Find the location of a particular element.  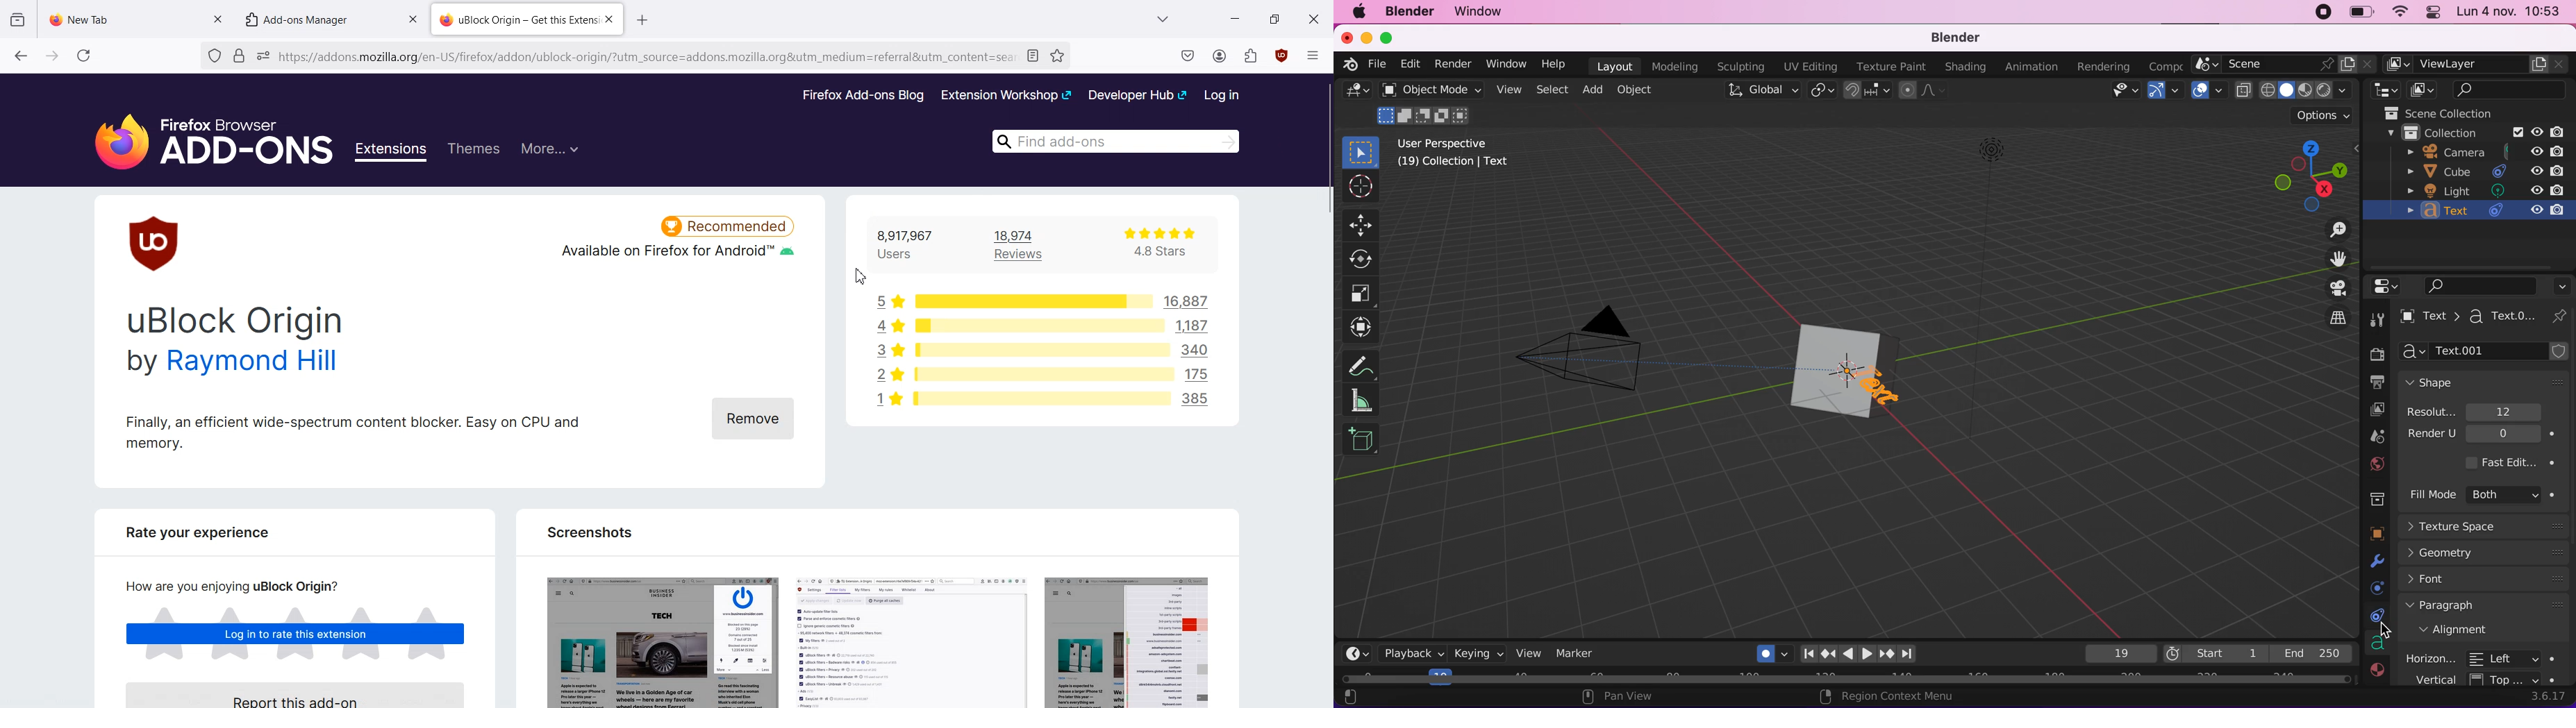

Refresh is located at coordinates (84, 56).